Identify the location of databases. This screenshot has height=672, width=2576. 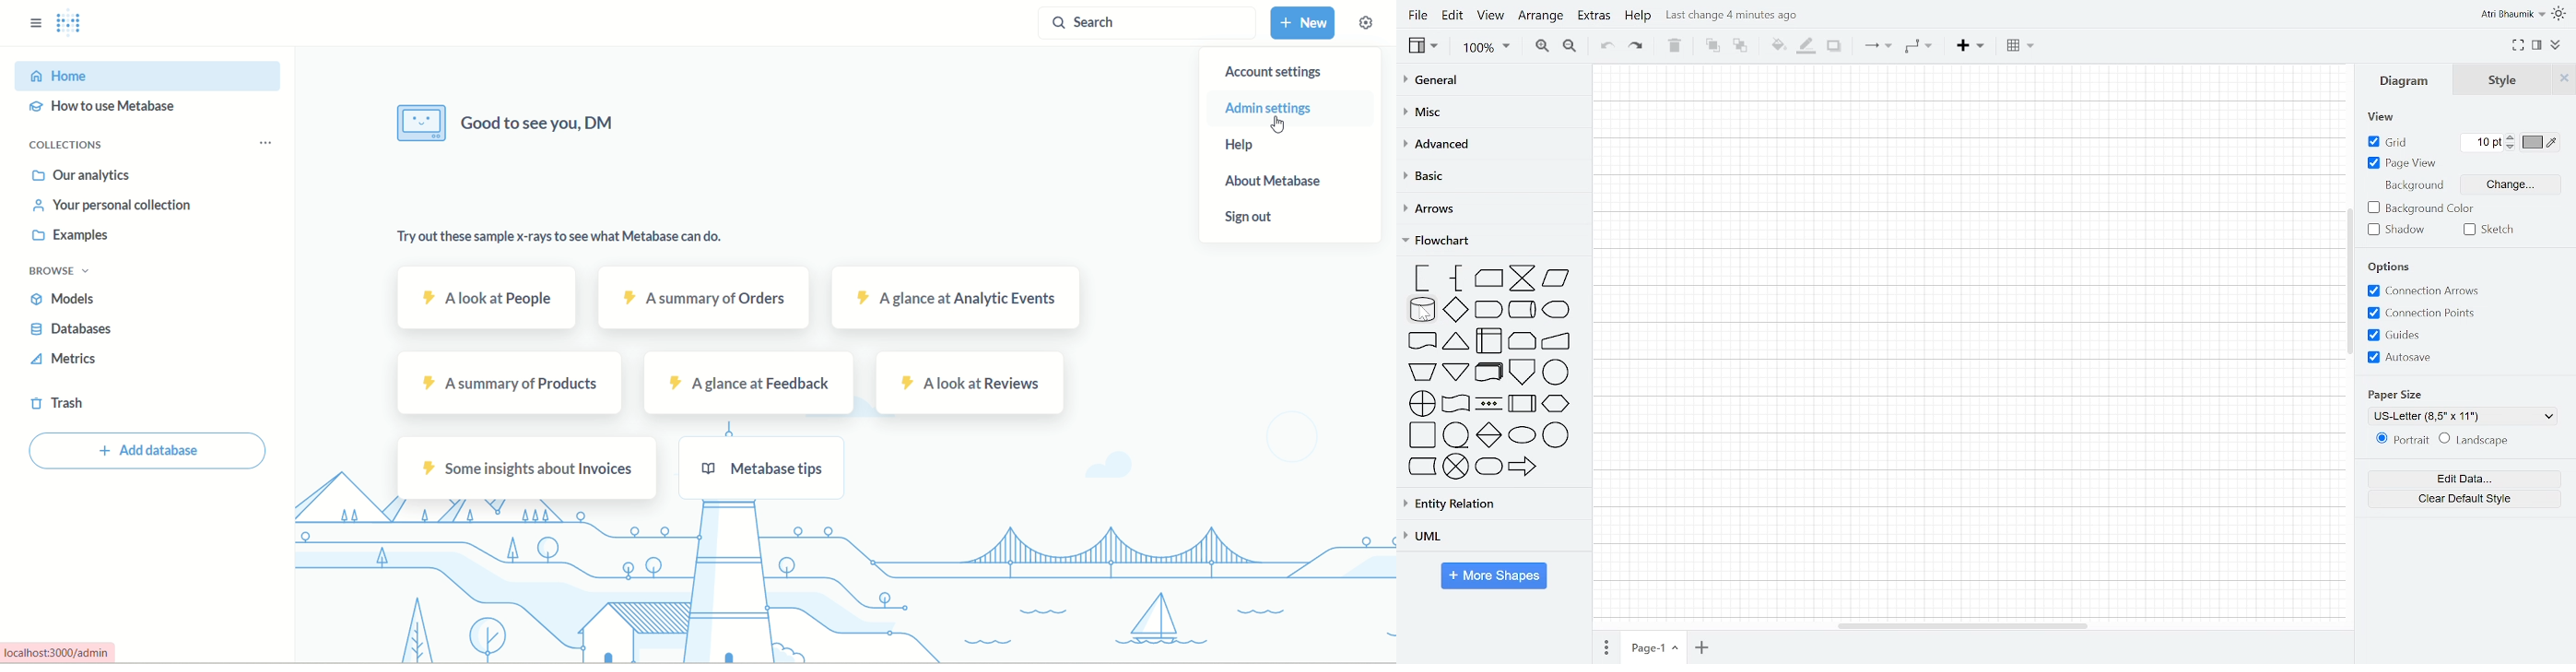
(78, 333).